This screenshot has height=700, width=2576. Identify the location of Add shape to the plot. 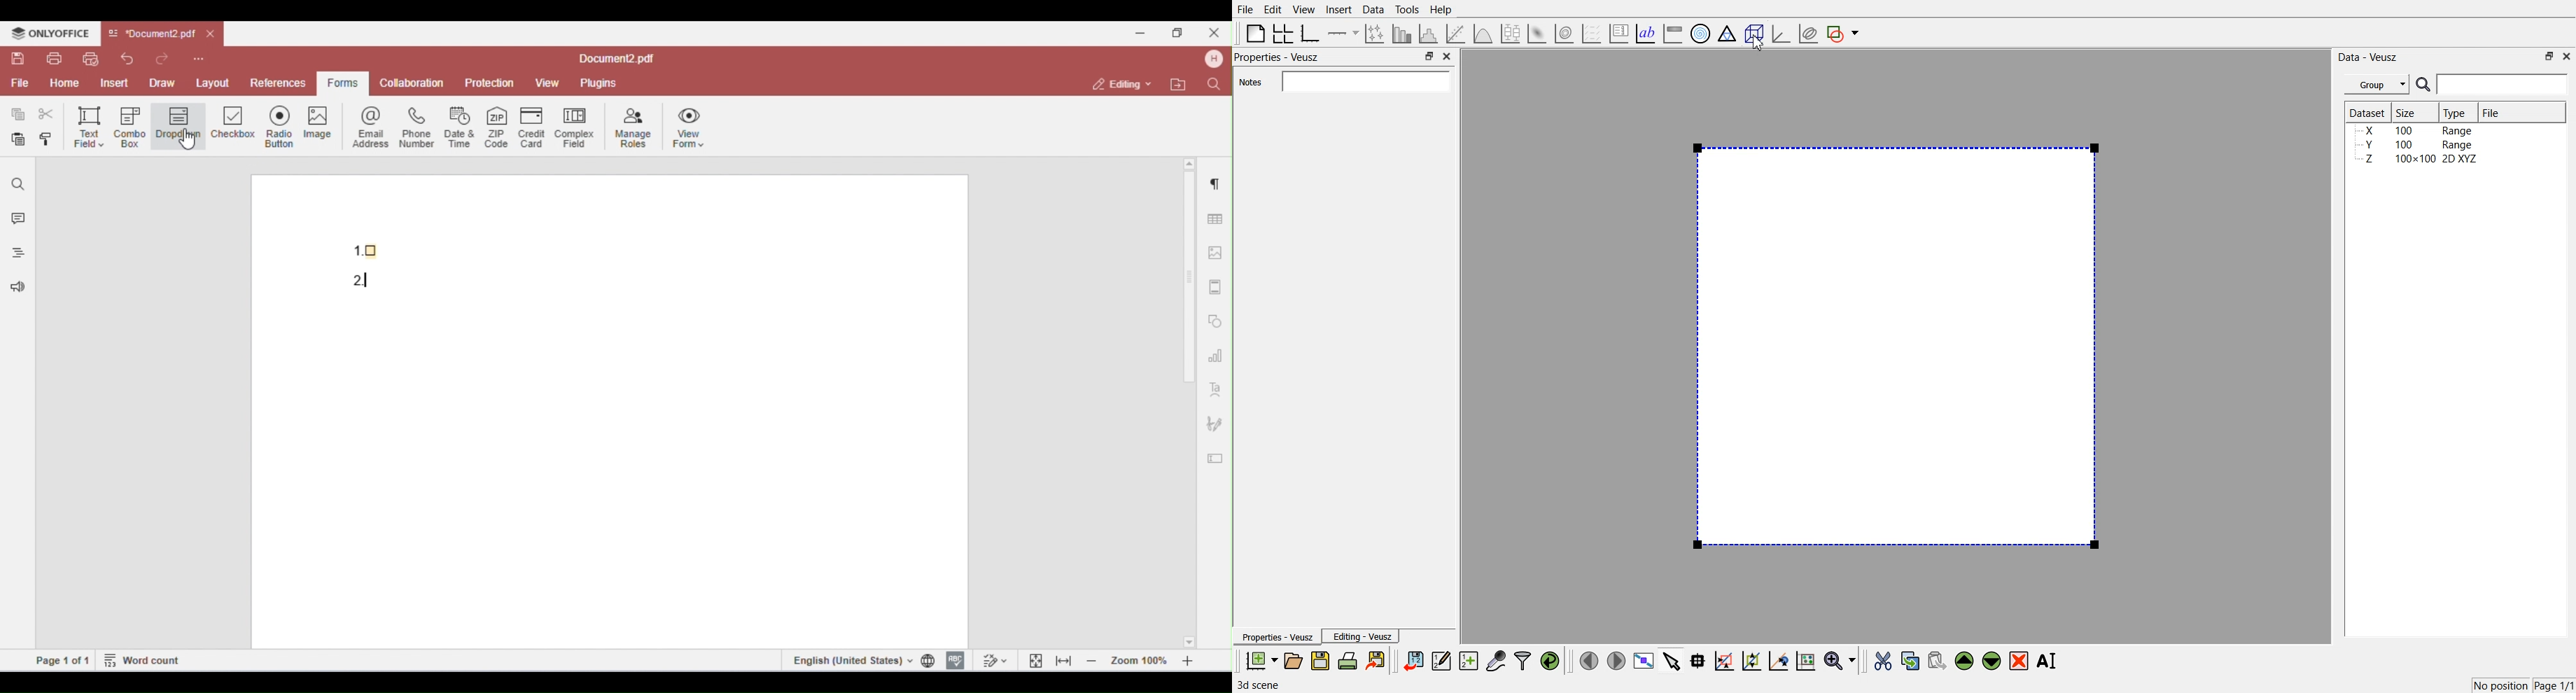
(1842, 34).